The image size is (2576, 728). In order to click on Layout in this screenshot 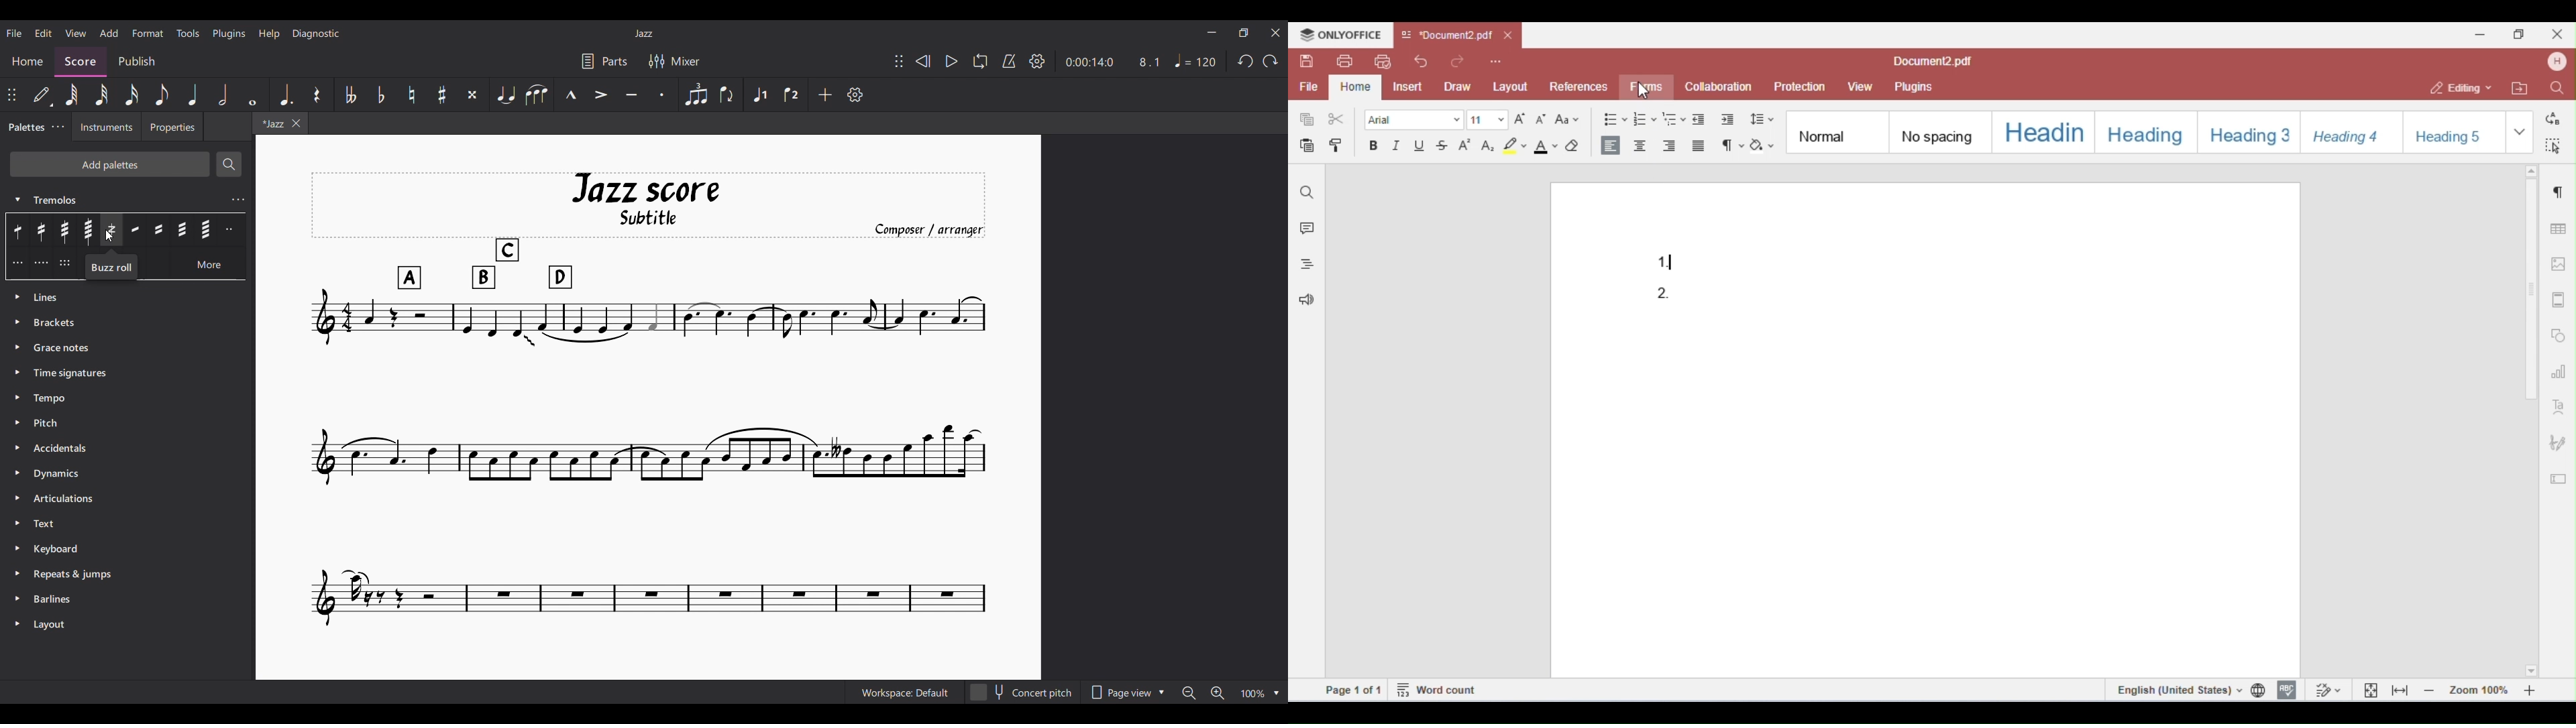, I will do `click(125, 625)`.